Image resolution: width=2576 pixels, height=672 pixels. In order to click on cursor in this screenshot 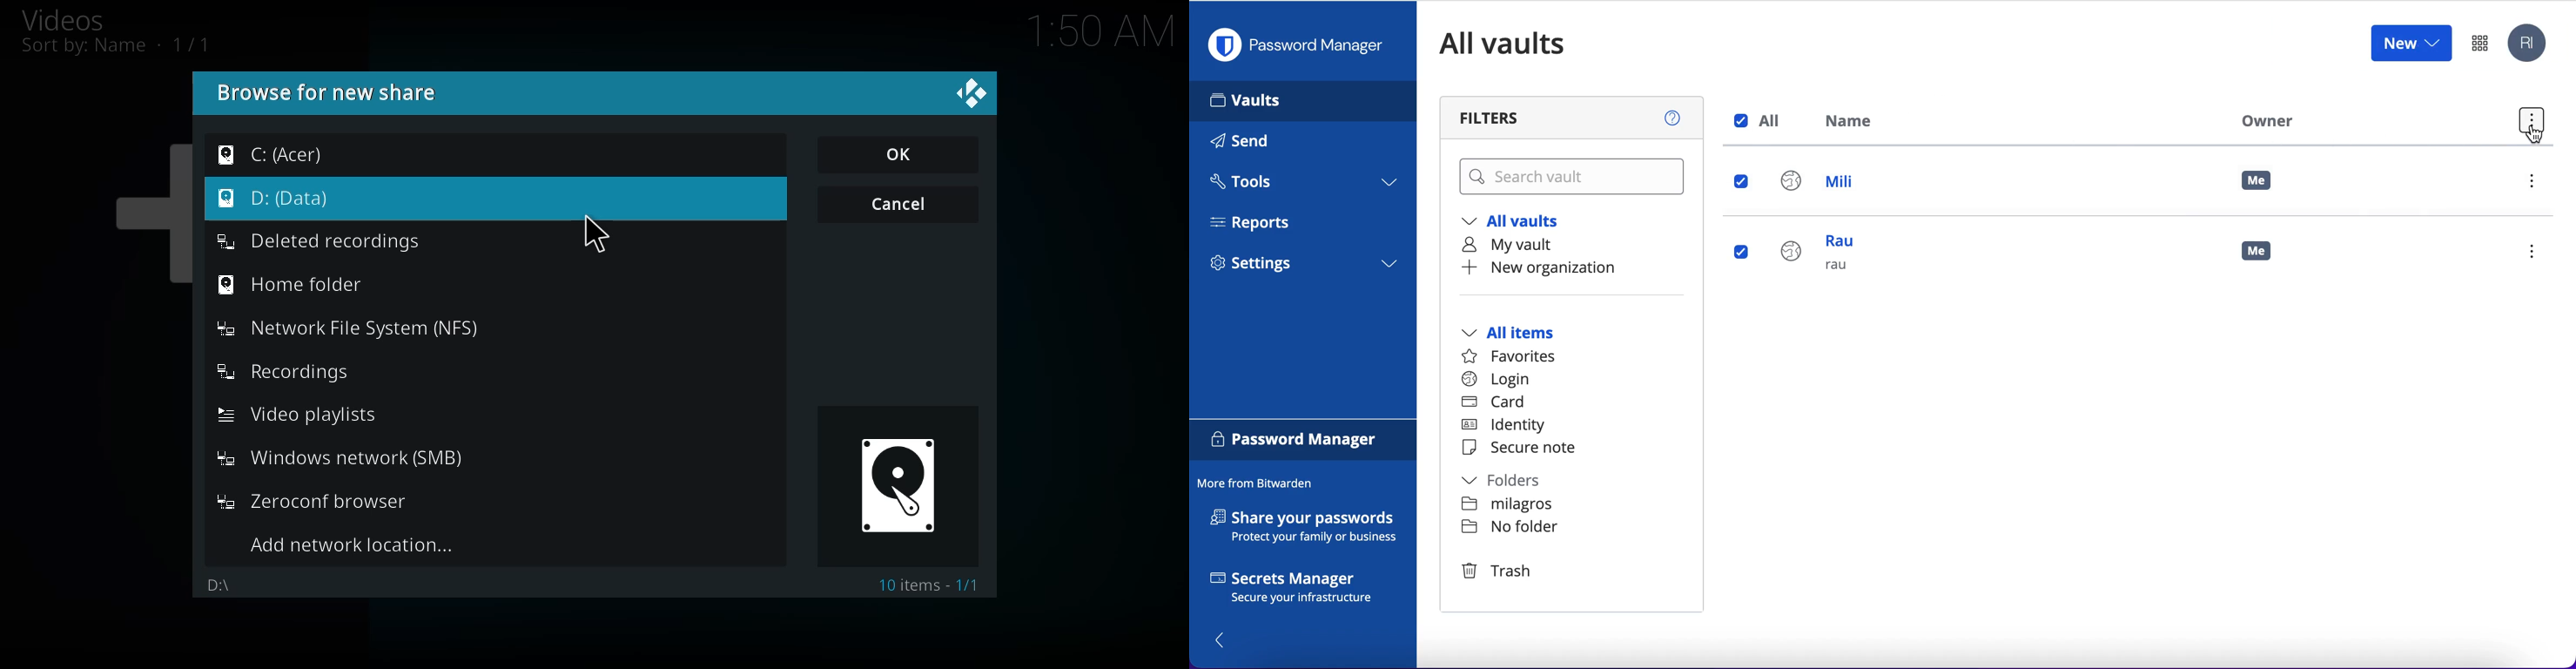, I will do `click(2536, 138)`.